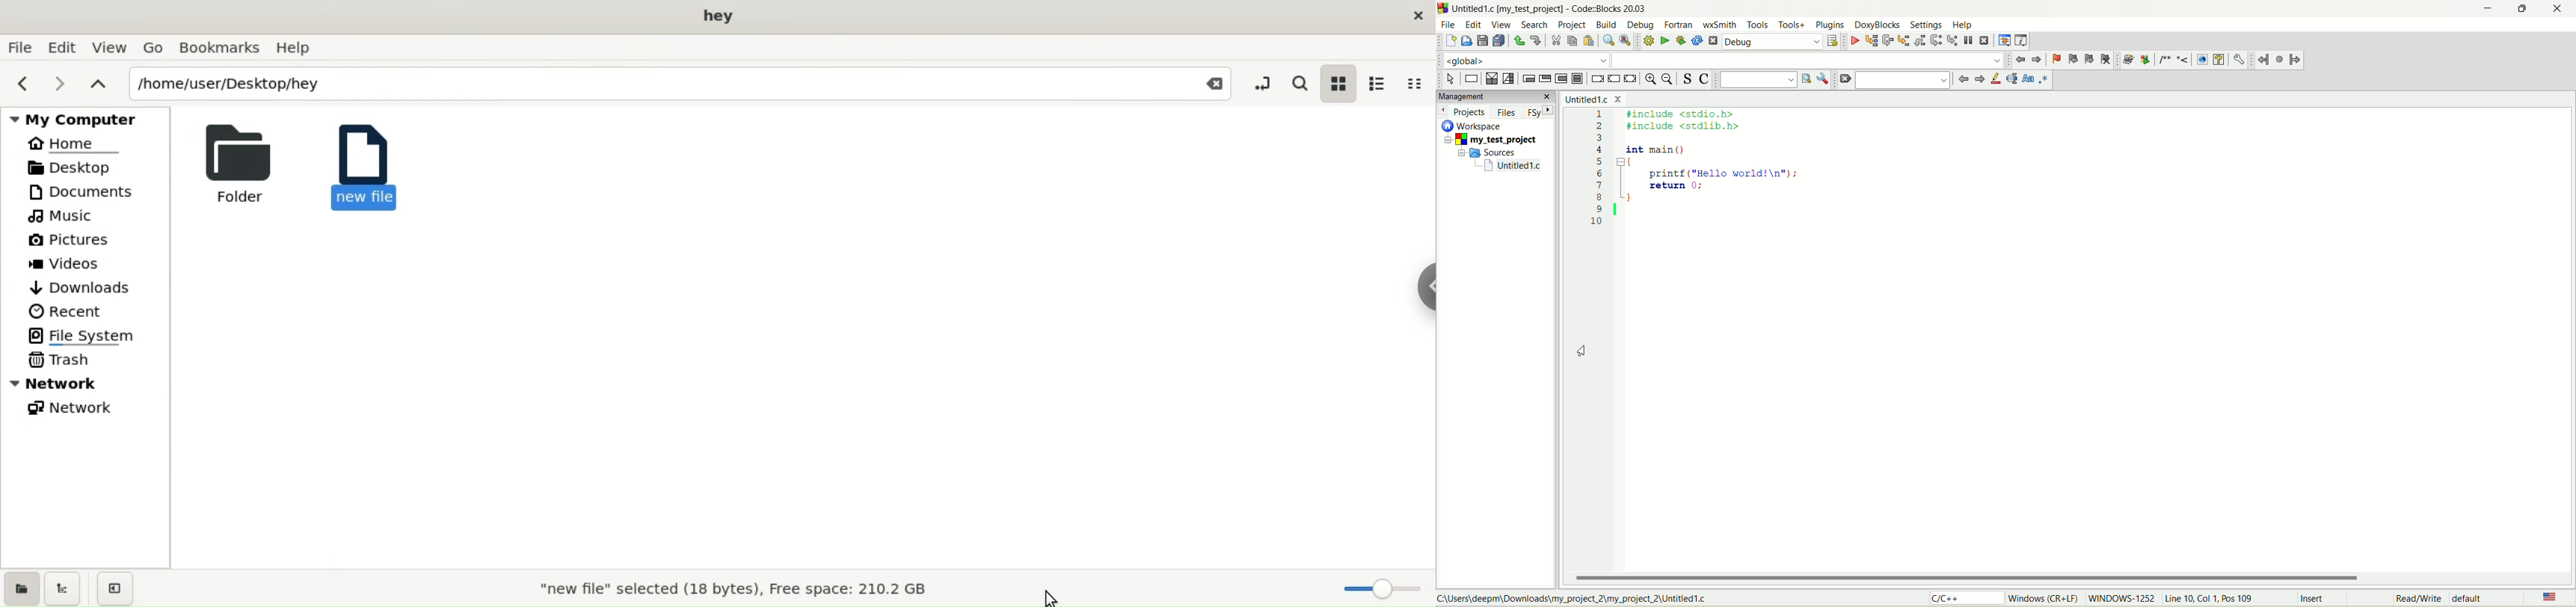 The image size is (2576, 616). Describe the element at coordinates (1596, 80) in the screenshot. I see `break instruction` at that location.